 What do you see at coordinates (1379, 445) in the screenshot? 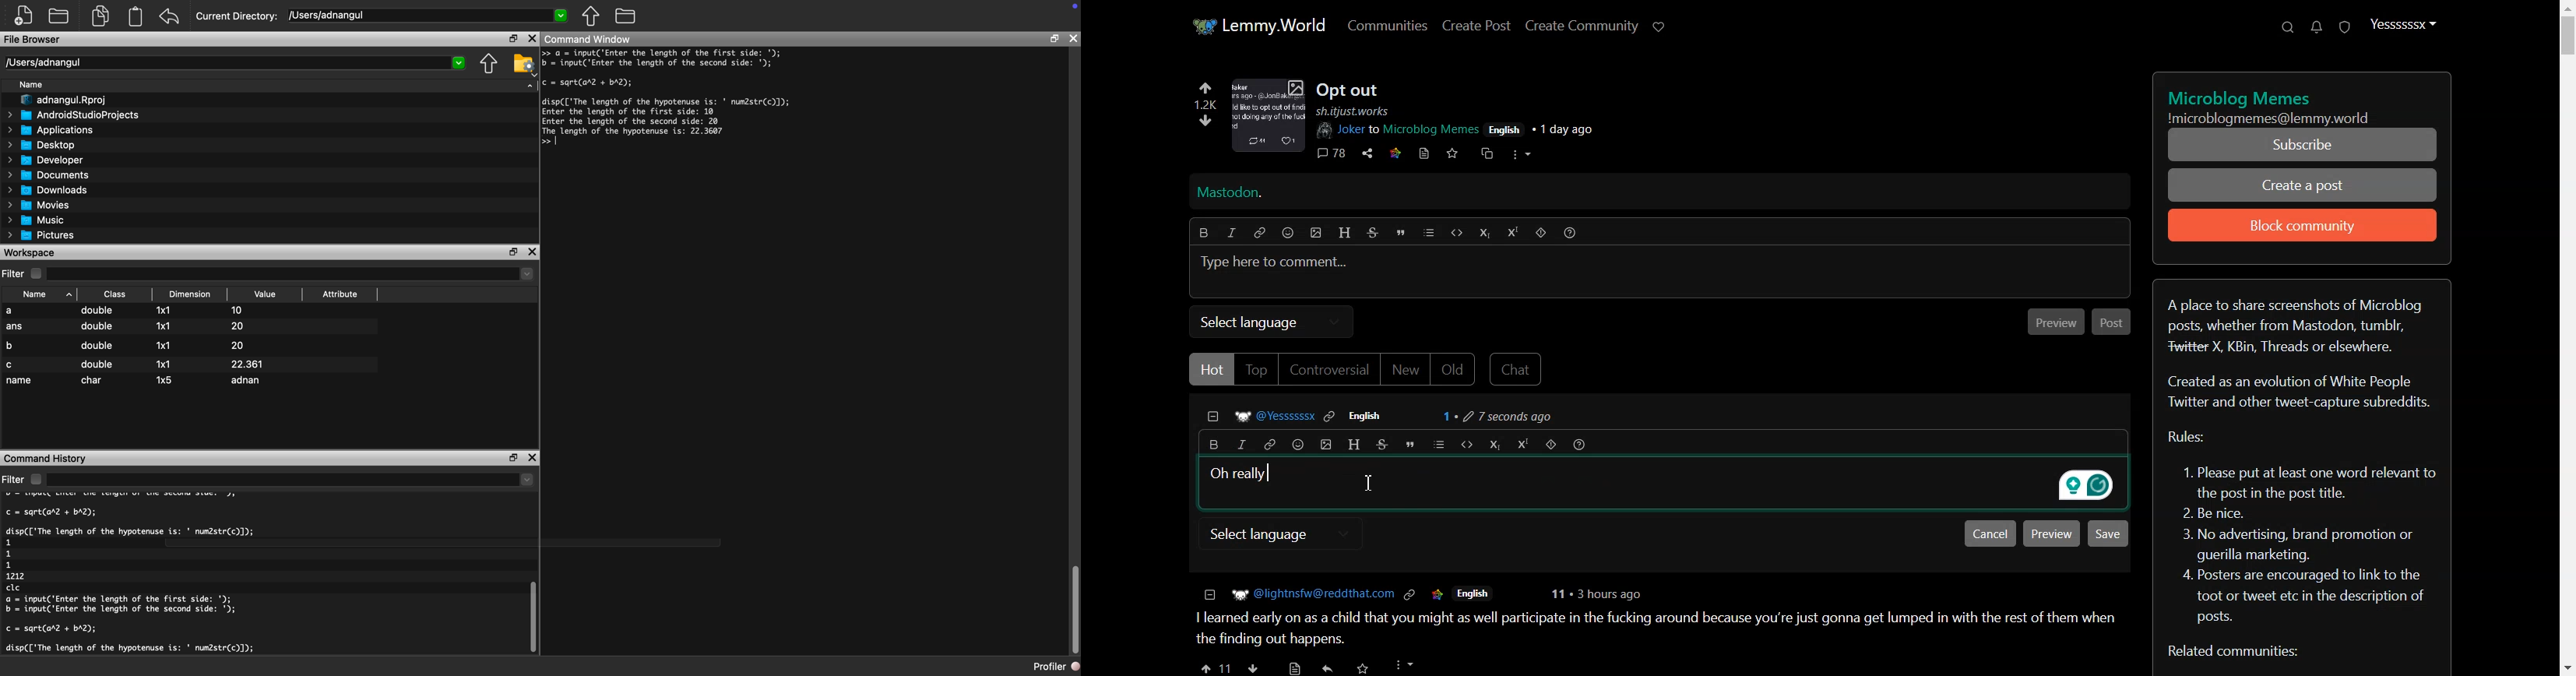
I see `Strikethrough` at bounding box center [1379, 445].